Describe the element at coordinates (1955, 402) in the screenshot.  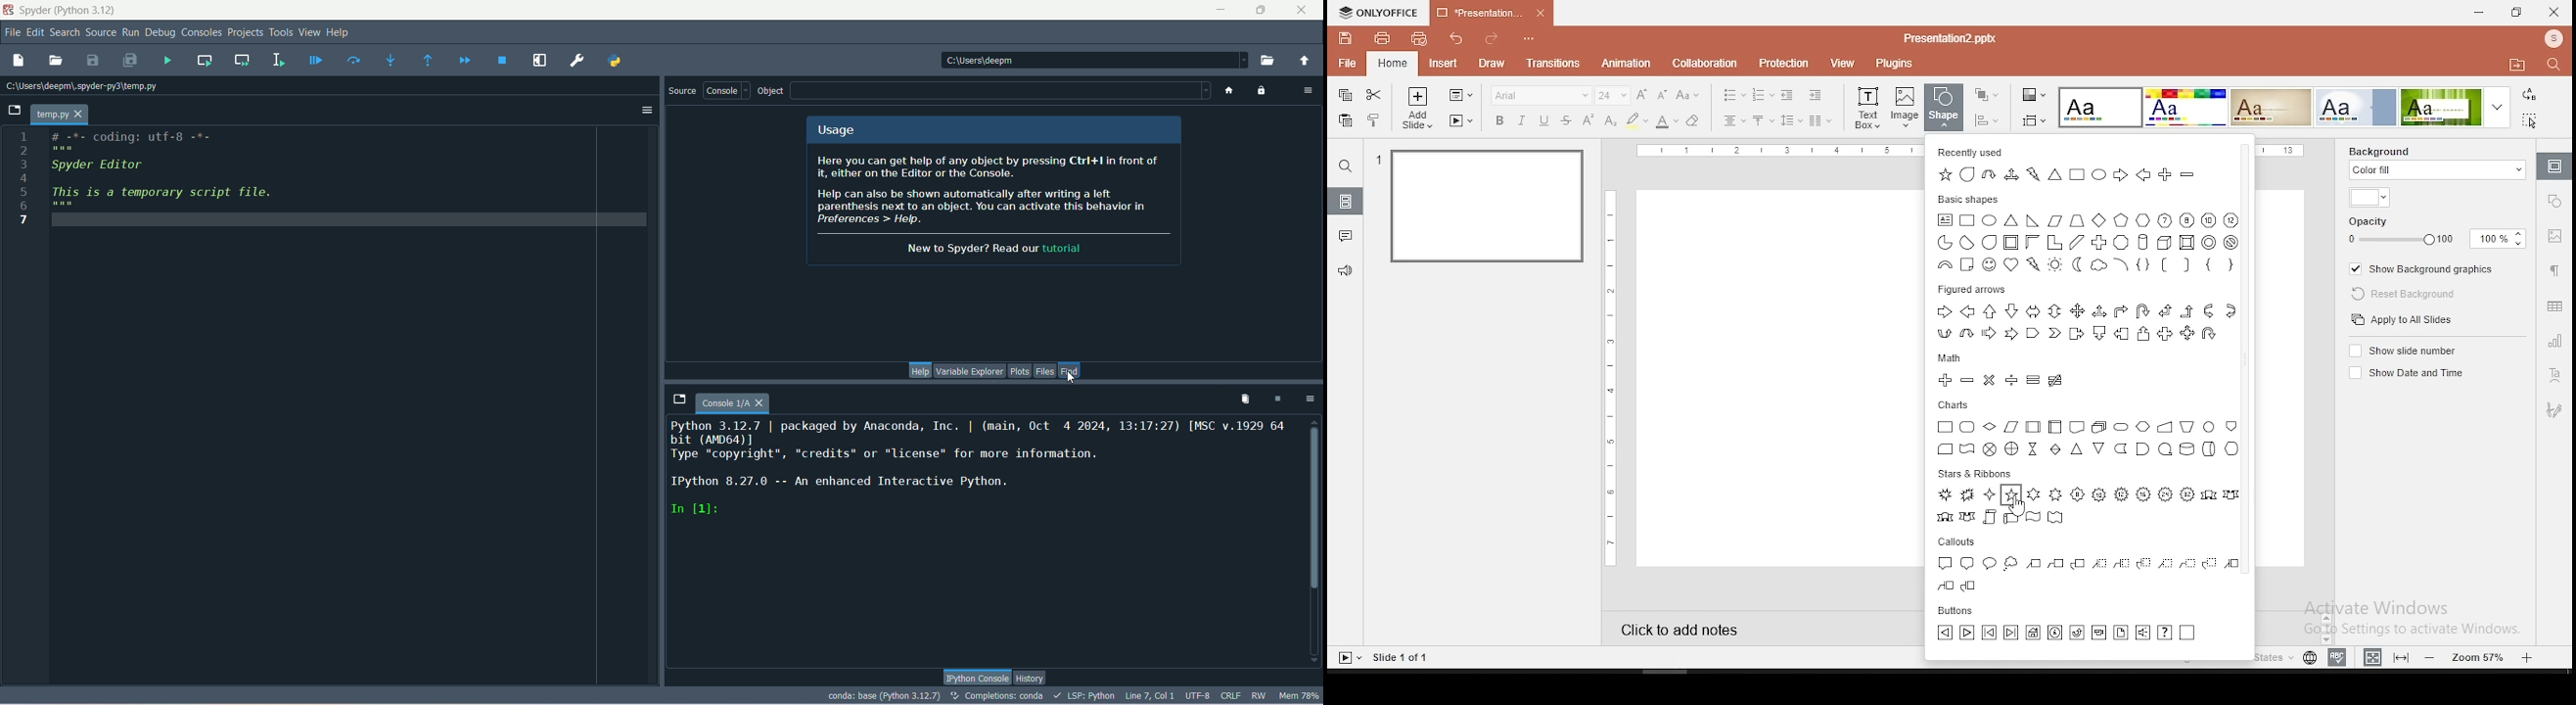
I see `cards` at that location.